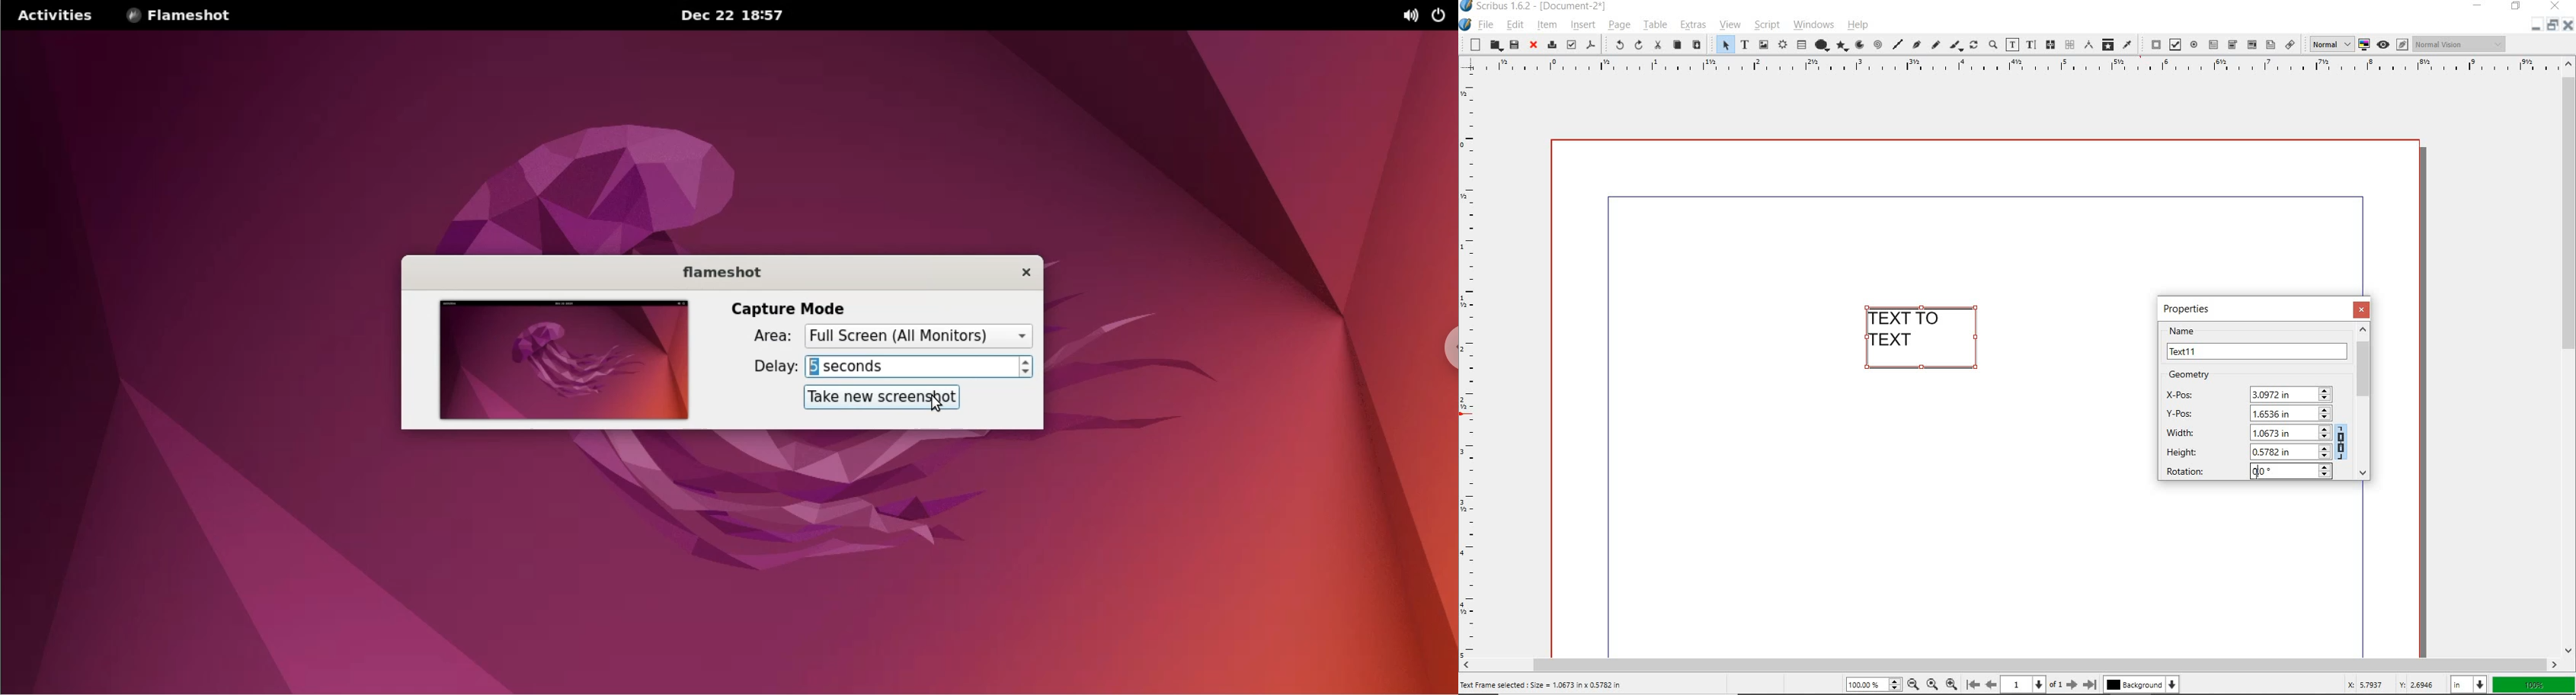  Describe the element at coordinates (2249, 392) in the screenshot. I see `X-POS` at that location.